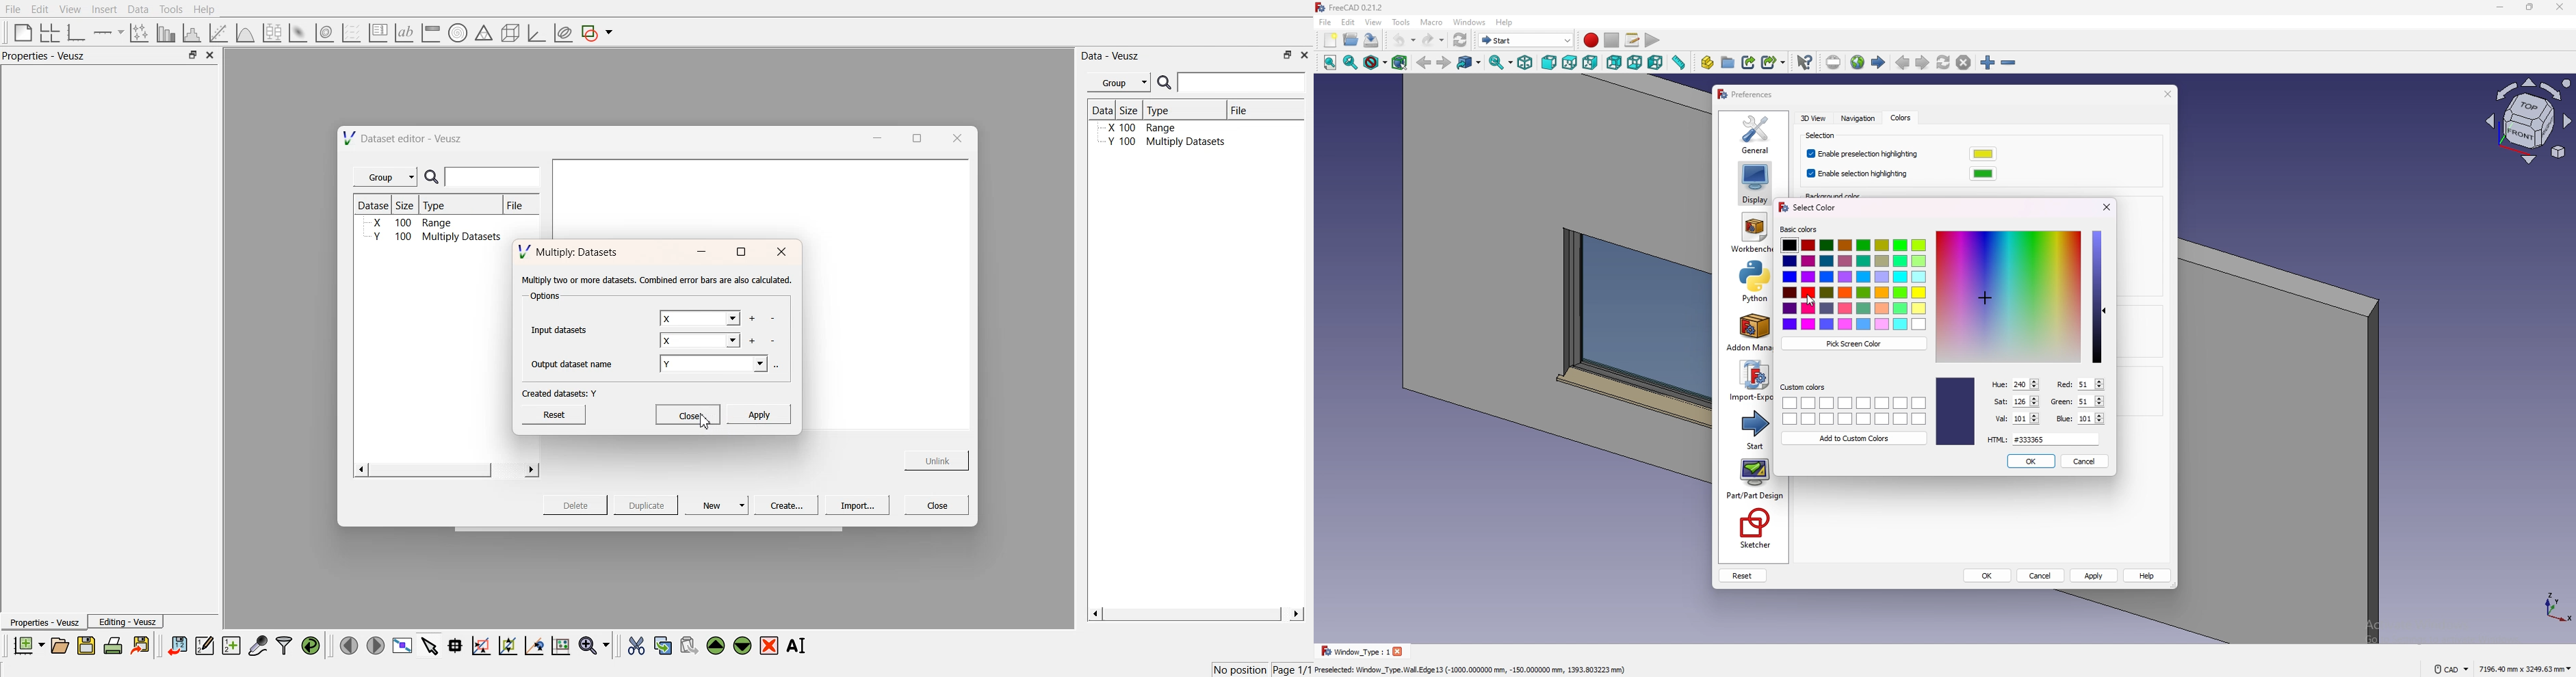 Image resolution: width=2576 pixels, height=700 pixels. What do you see at coordinates (1501, 62) in the screenshot?
I see `sync view` at bounding box center [1501, 62].